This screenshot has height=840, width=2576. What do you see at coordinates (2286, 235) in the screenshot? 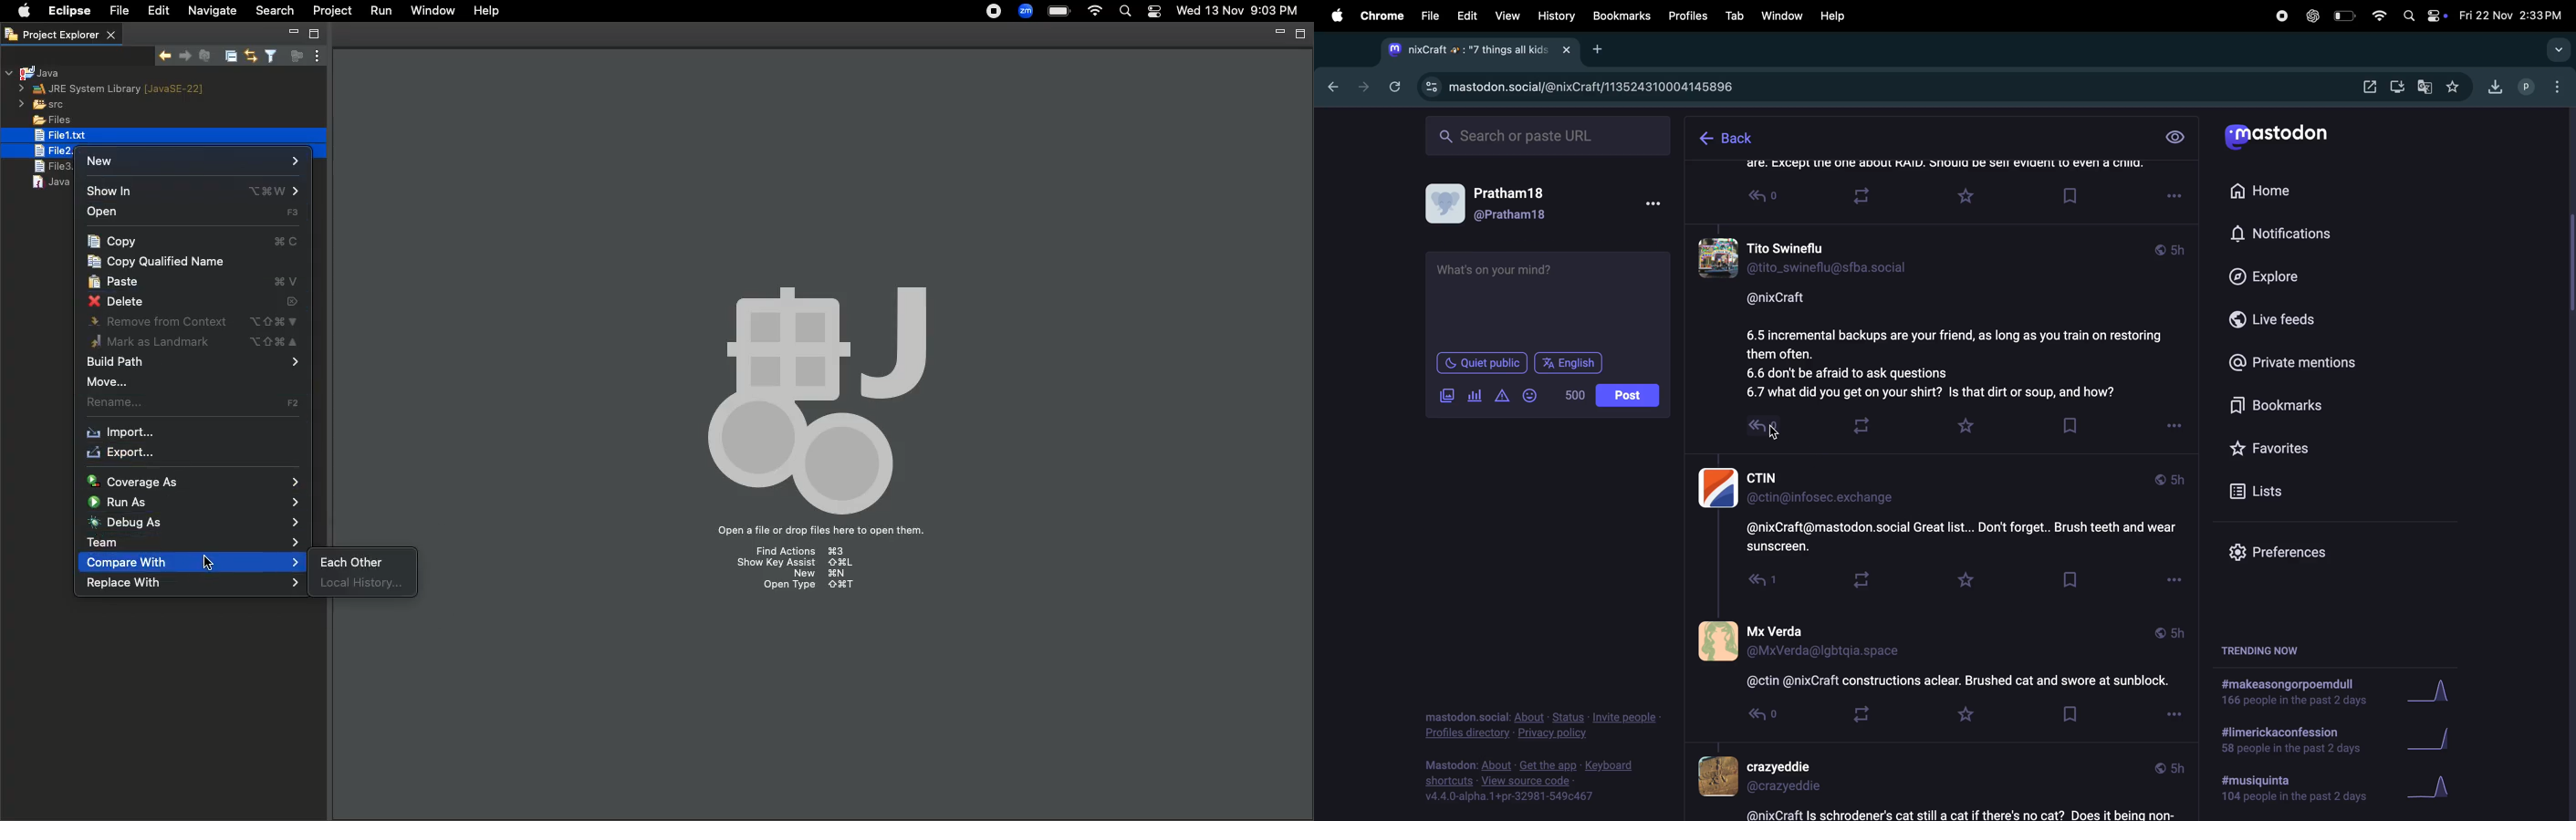
I see `notifications` at bounding box center [2286, 235].